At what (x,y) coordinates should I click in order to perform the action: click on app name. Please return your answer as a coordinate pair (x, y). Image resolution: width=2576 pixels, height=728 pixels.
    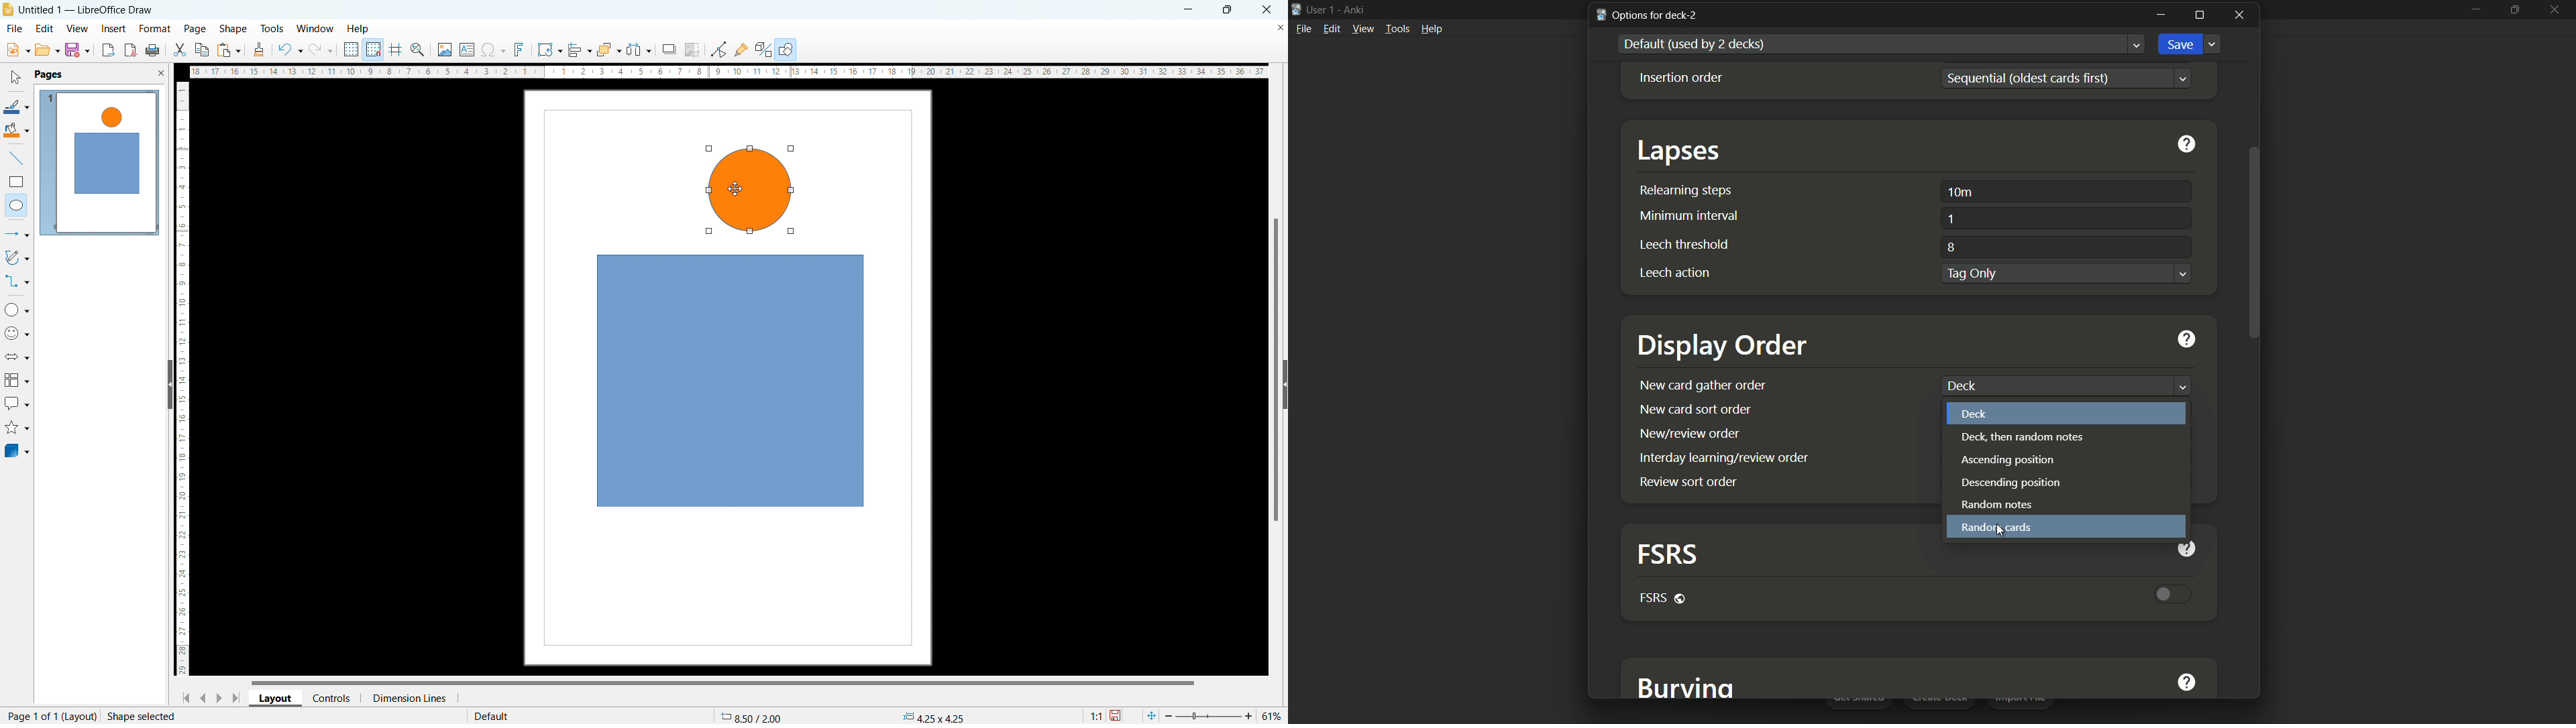
    Looking at the image, I should click on (1353, 10).